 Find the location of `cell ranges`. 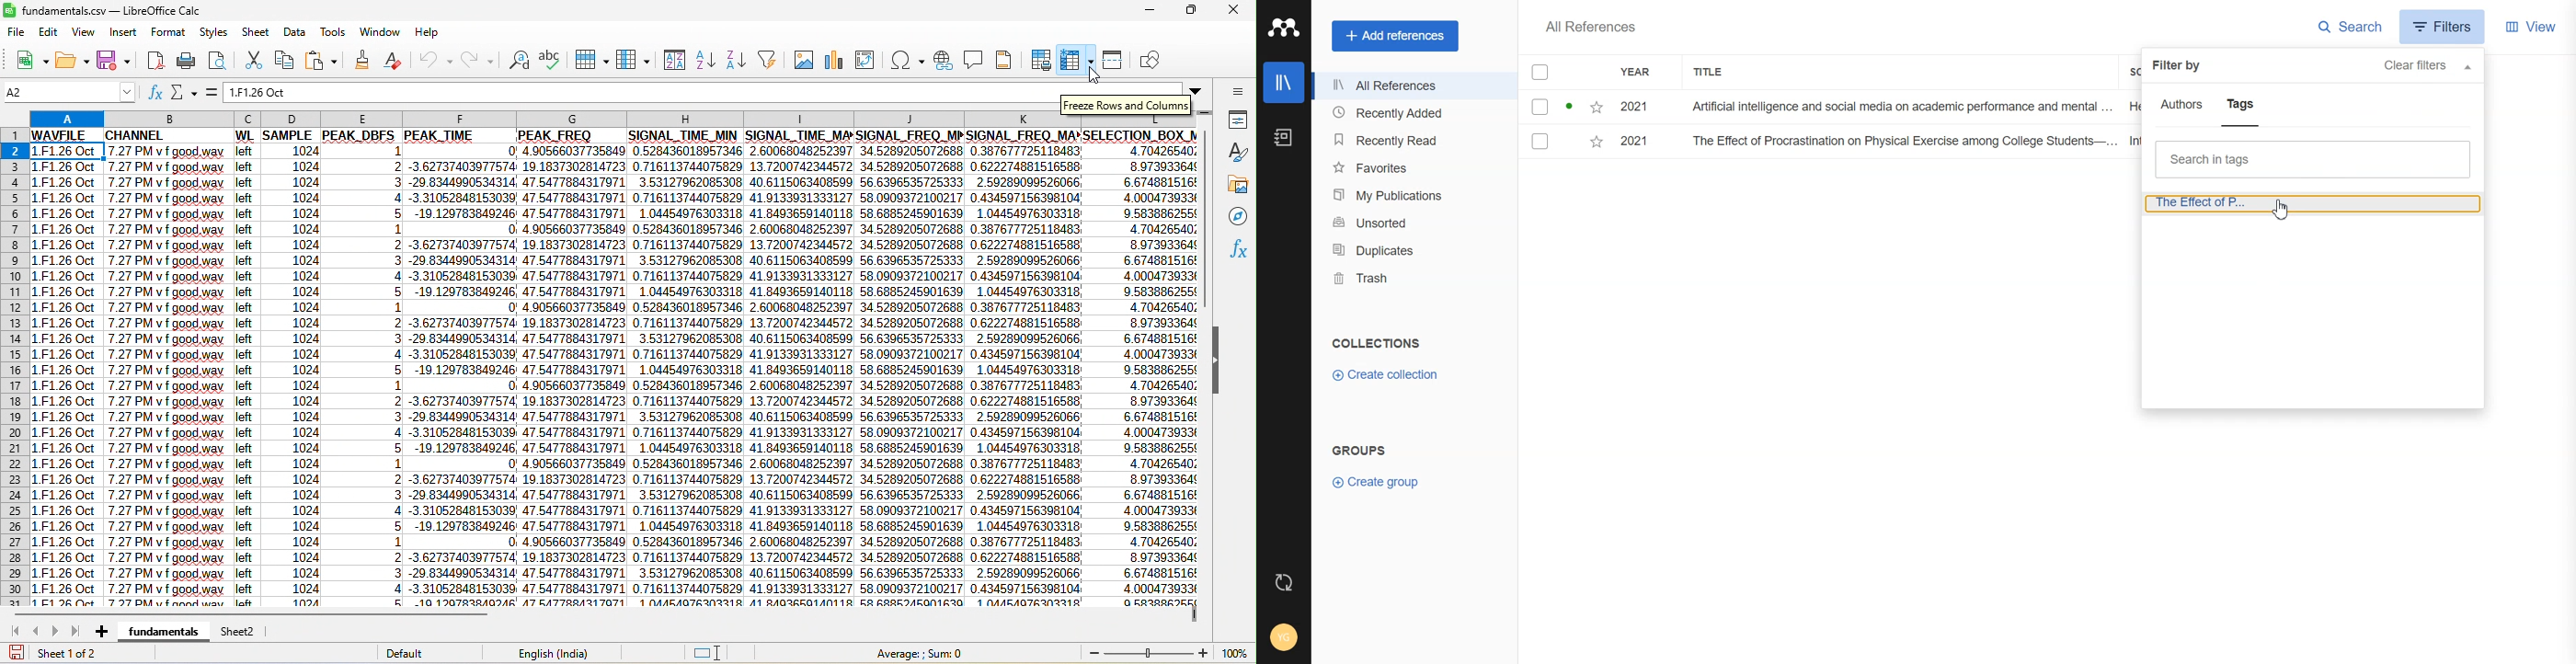

cell ranges is located at coordinates (616, 368).